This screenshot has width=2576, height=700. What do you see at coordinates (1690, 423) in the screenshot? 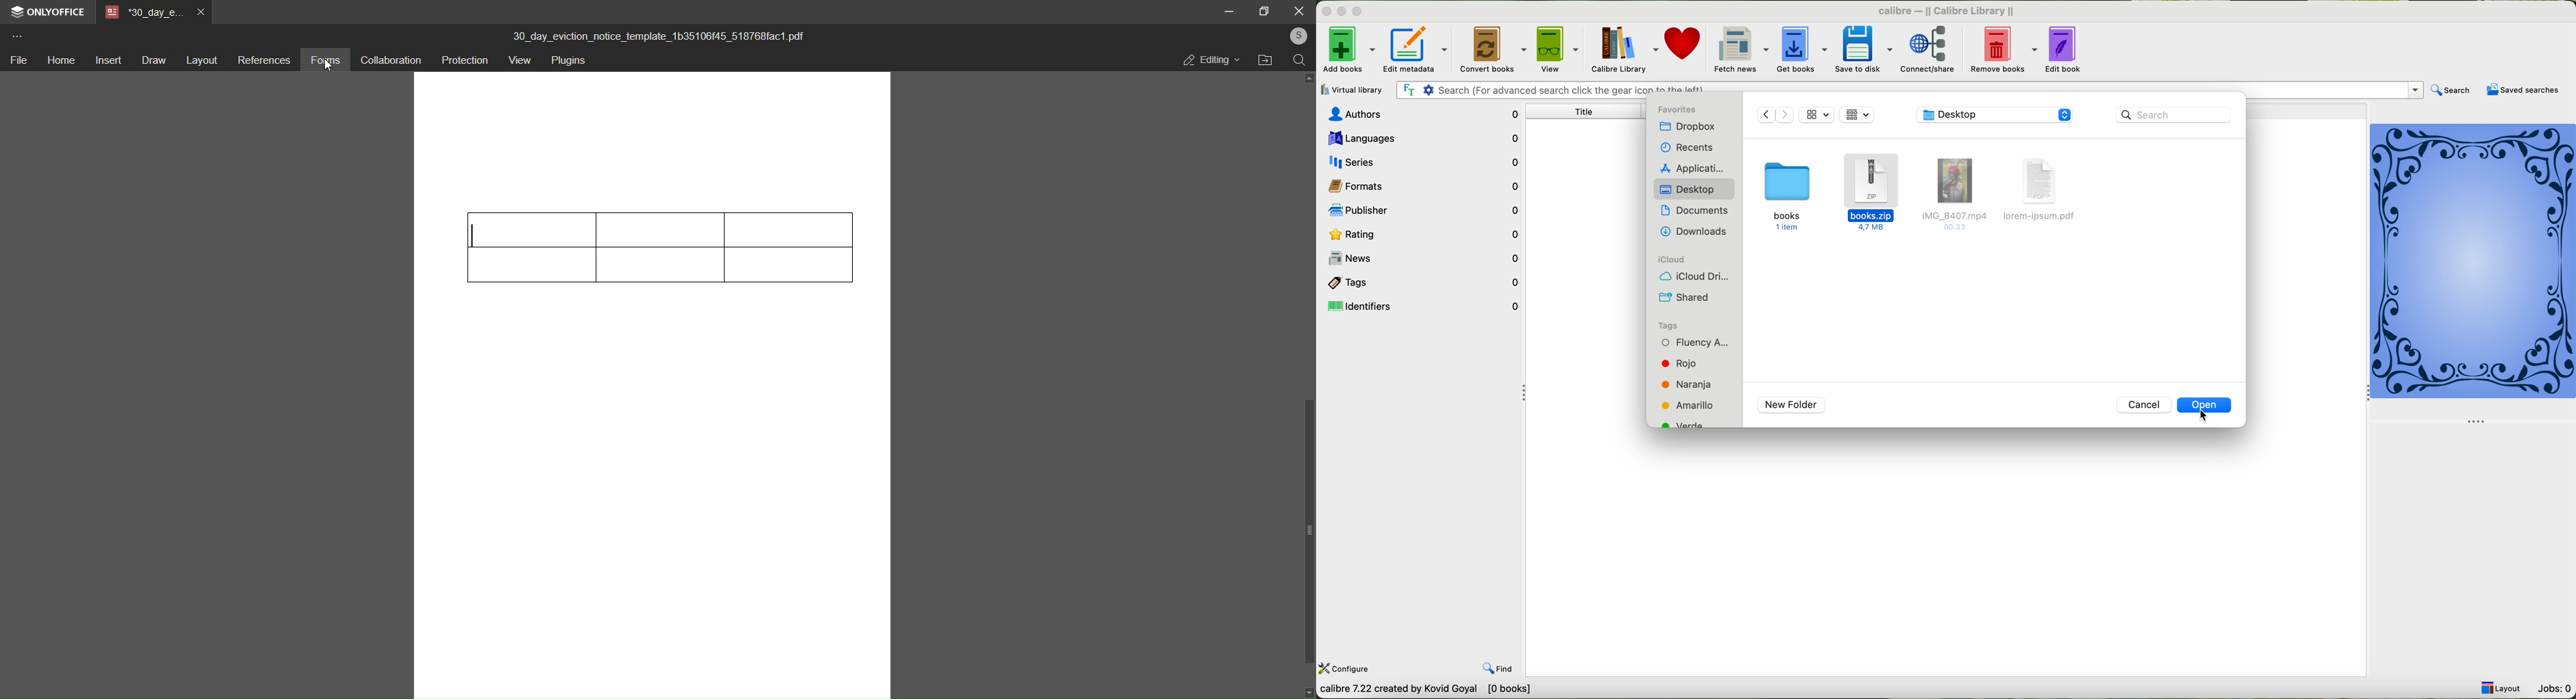
I see `green tag` at bounding box center [1690, 423].